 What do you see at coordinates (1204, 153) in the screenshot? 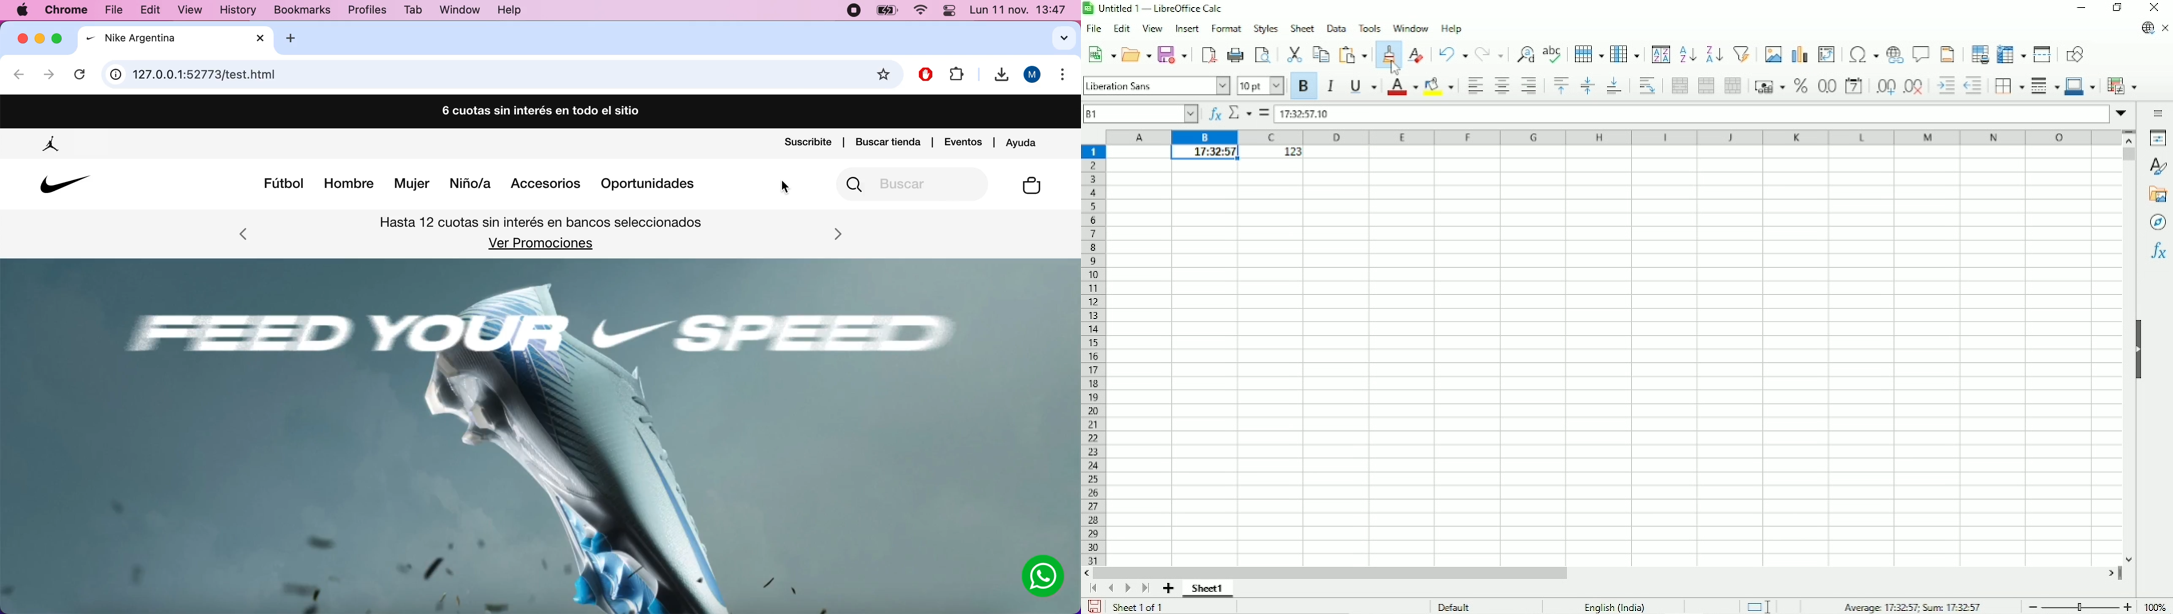
I see `17:32:57` at bounding box center [1204, 153].